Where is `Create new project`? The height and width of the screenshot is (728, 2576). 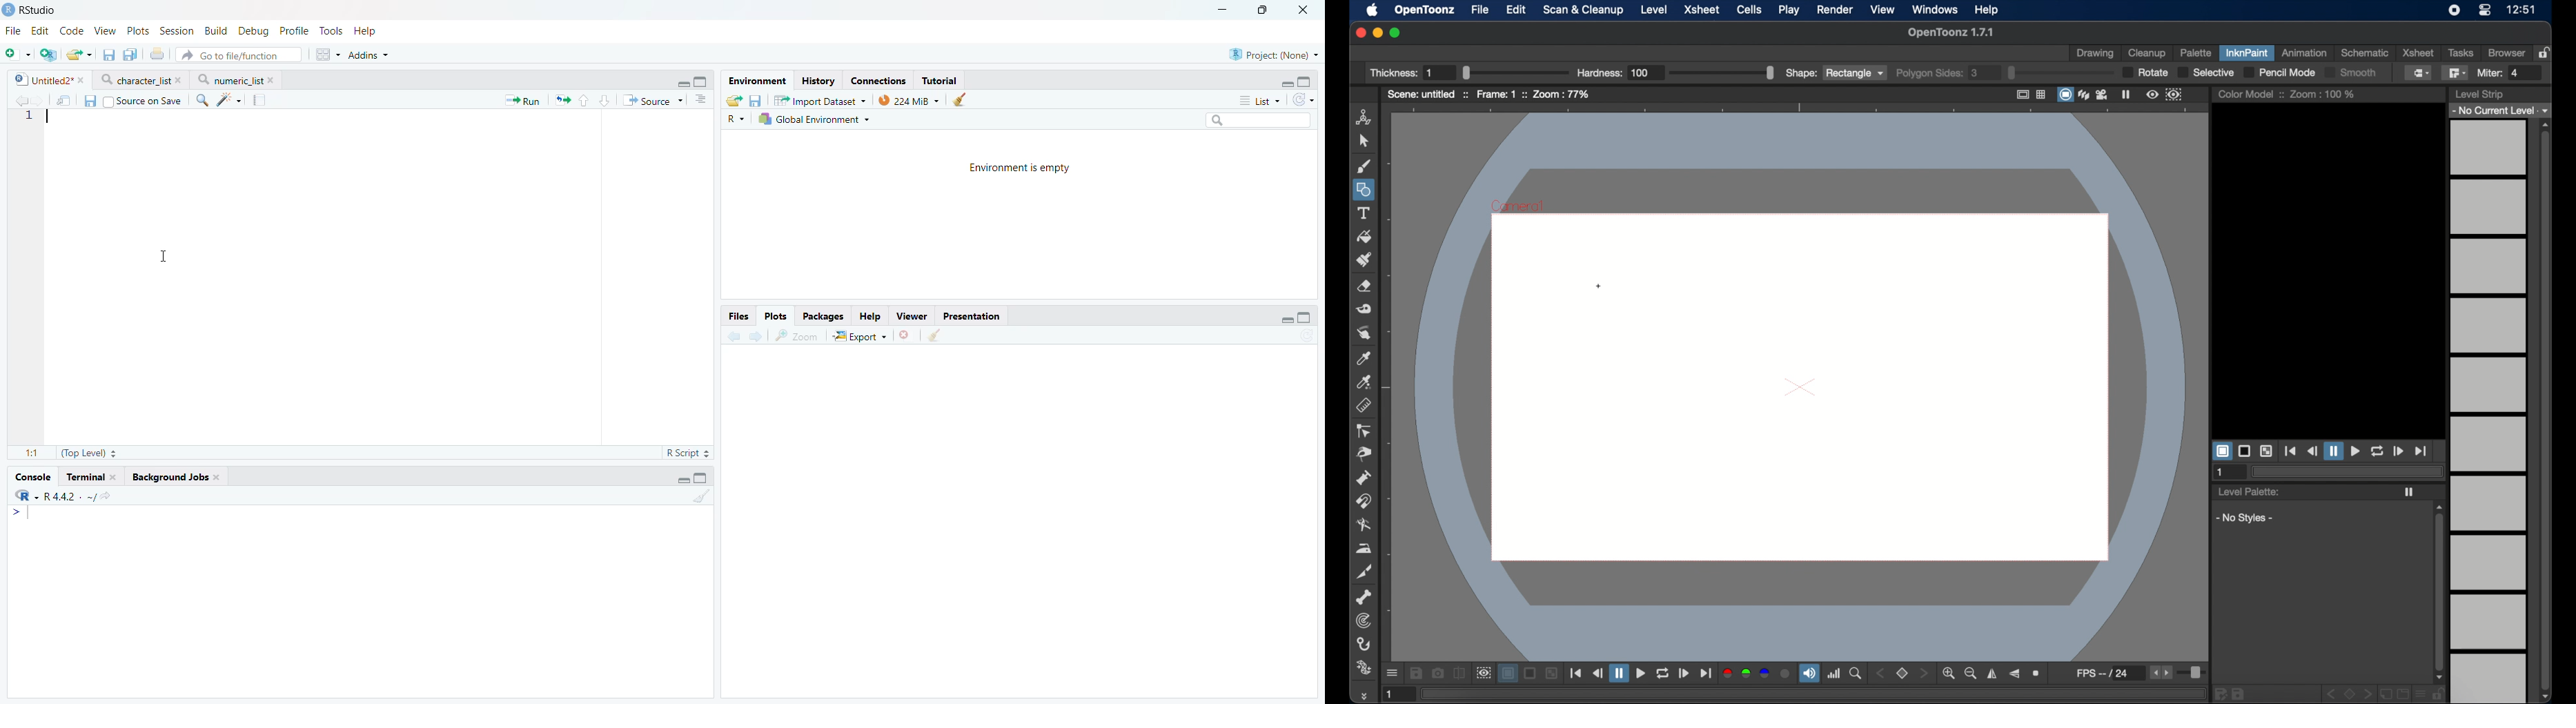
Create new project is located at coordinates (48, 55).